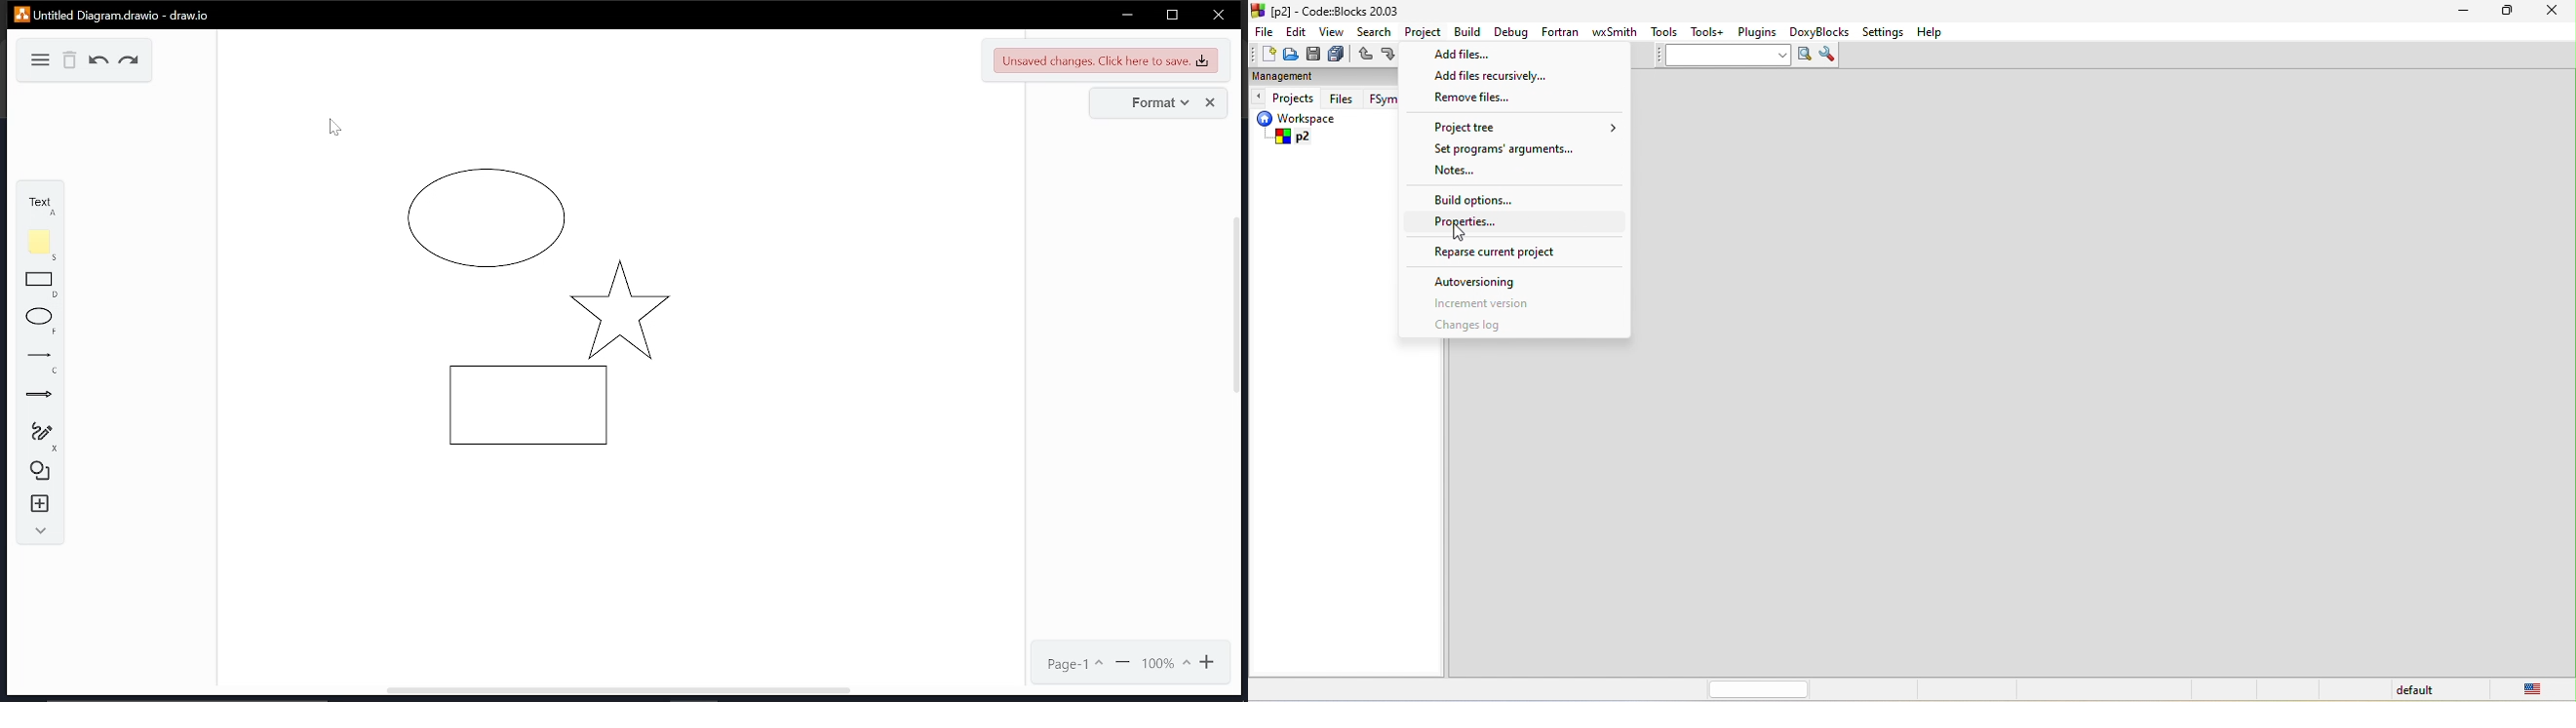 The image size is (2576, 728). I want to click on cursor, so click(1465, 234).